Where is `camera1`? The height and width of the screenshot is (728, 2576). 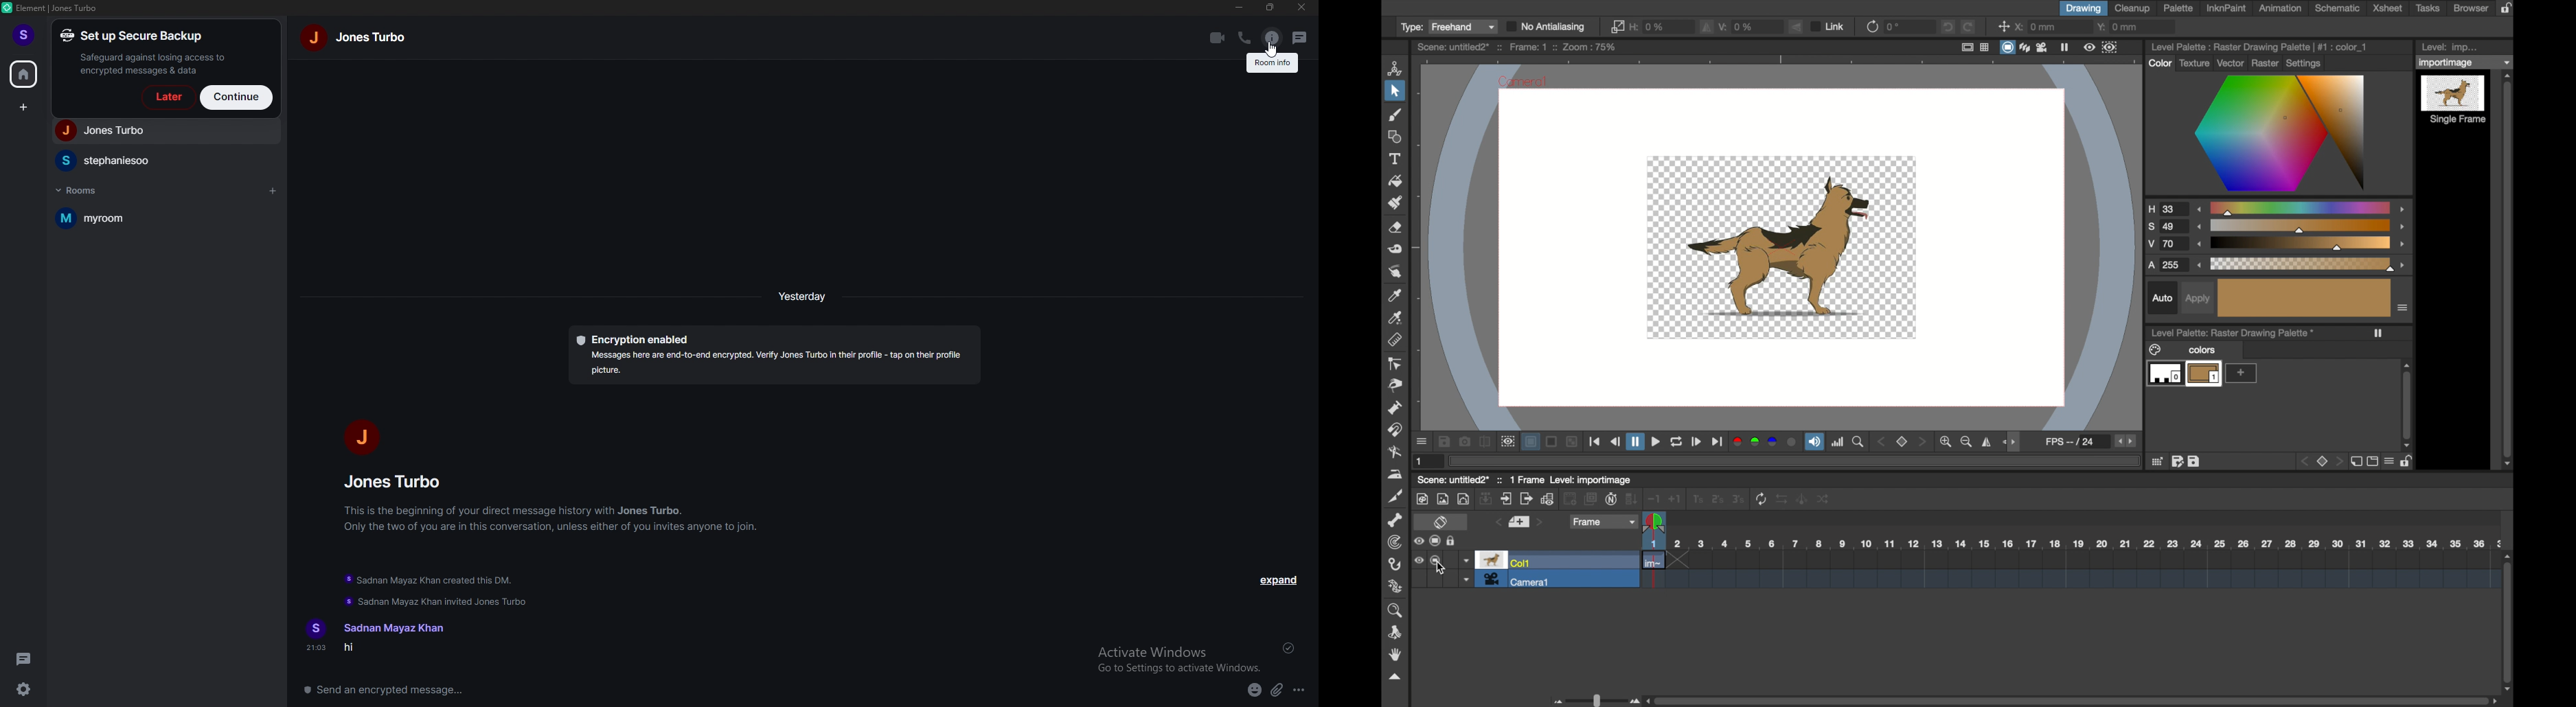
camera1 is located at coordinates (1519, 580).